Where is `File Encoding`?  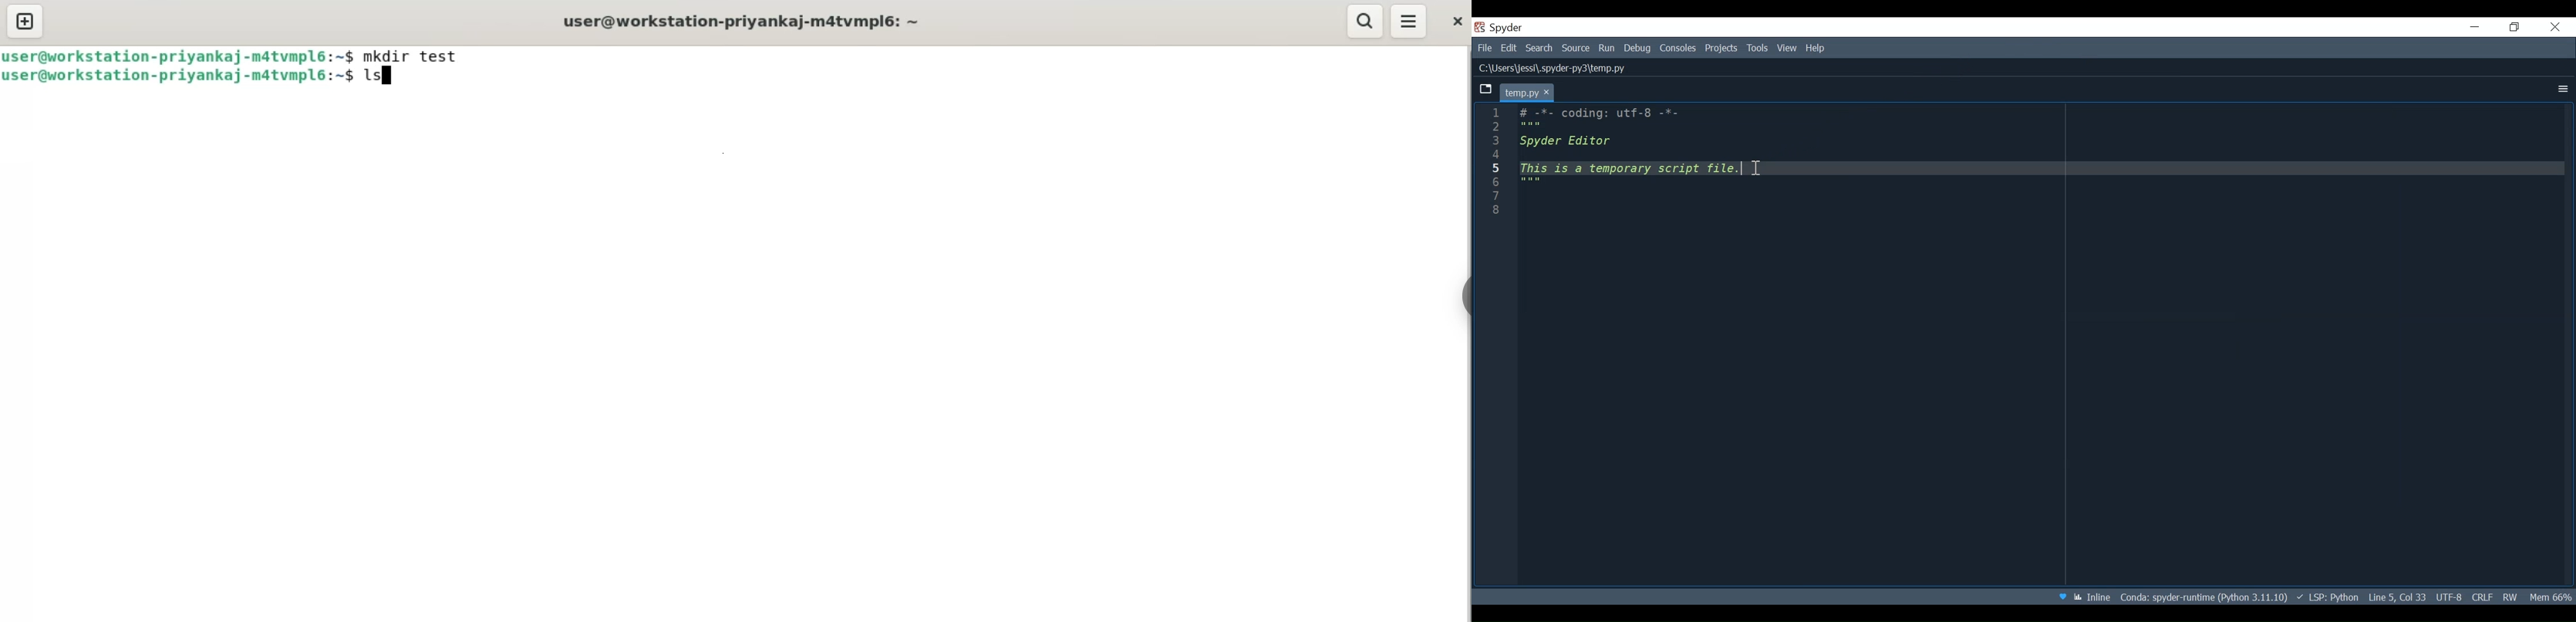
File Encoding is located at coordinates (2451, 598).